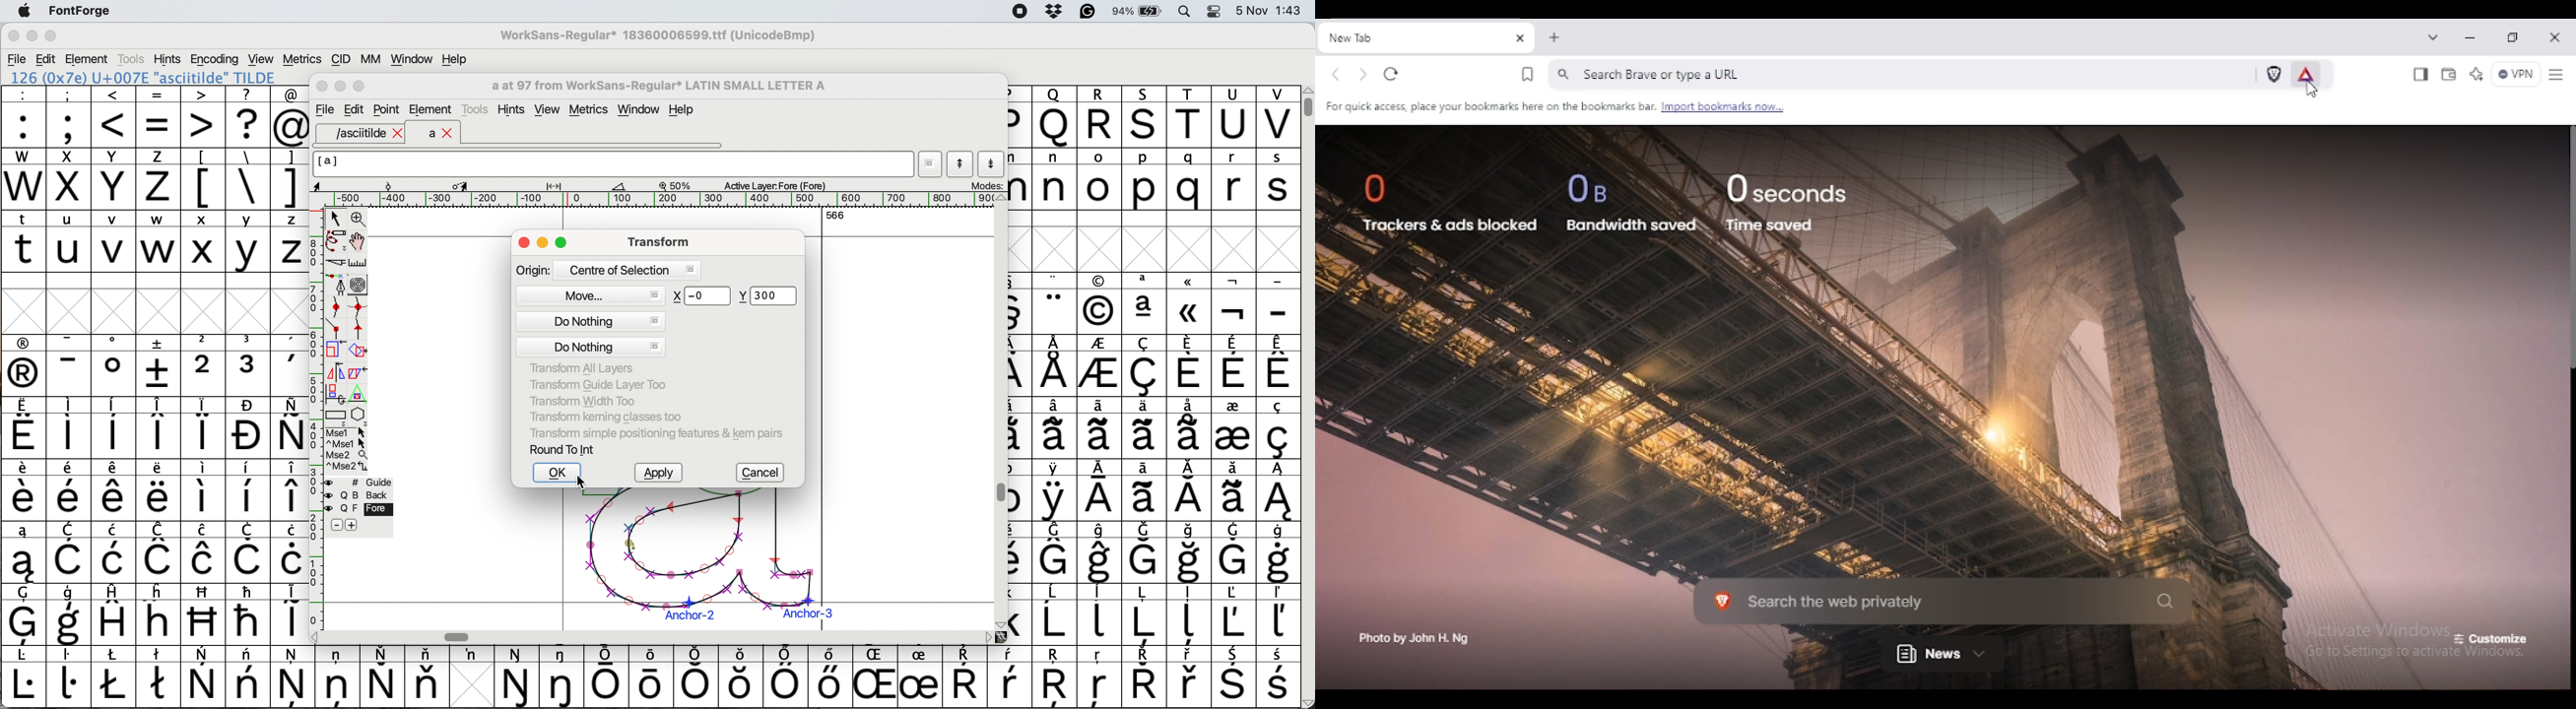  Describe the element at coordinates (370, 495) in the screenshot. I see `Background` at that location.